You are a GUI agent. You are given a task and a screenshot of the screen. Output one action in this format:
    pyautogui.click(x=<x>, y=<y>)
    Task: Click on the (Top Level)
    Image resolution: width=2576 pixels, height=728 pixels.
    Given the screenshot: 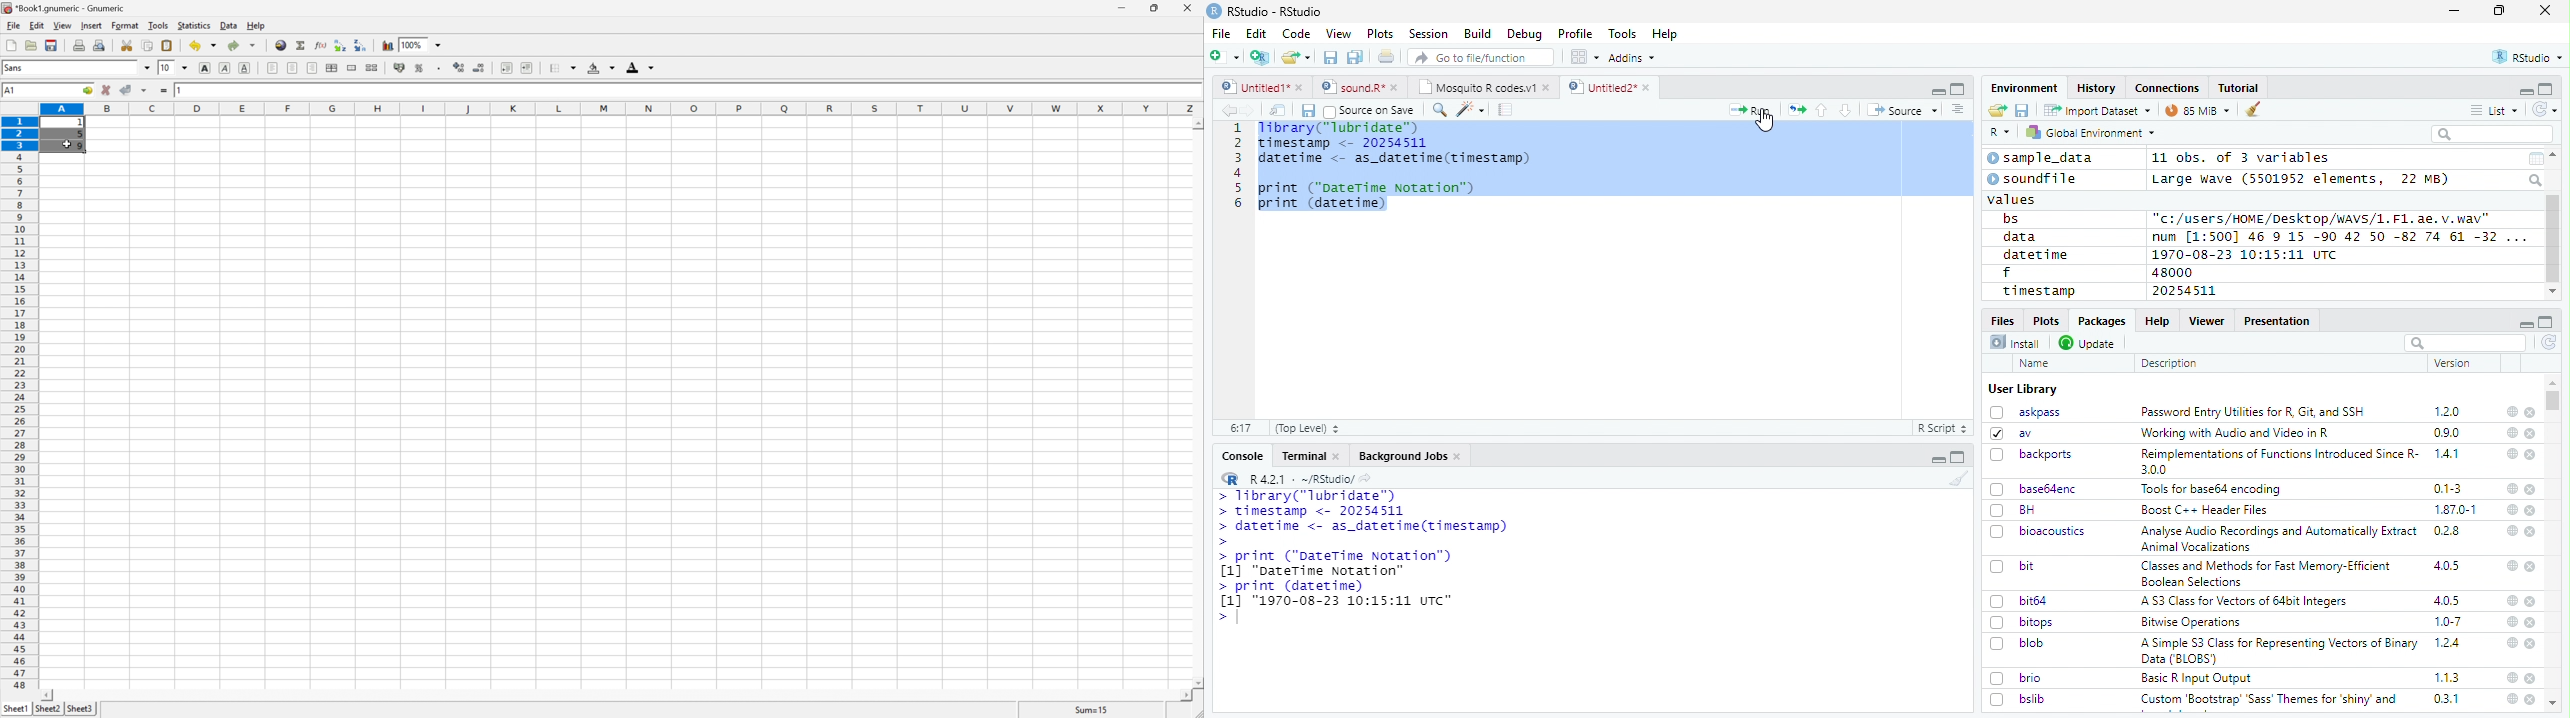 What is the action you would take?
    pyautogui.click(x=1306, y=428)
    